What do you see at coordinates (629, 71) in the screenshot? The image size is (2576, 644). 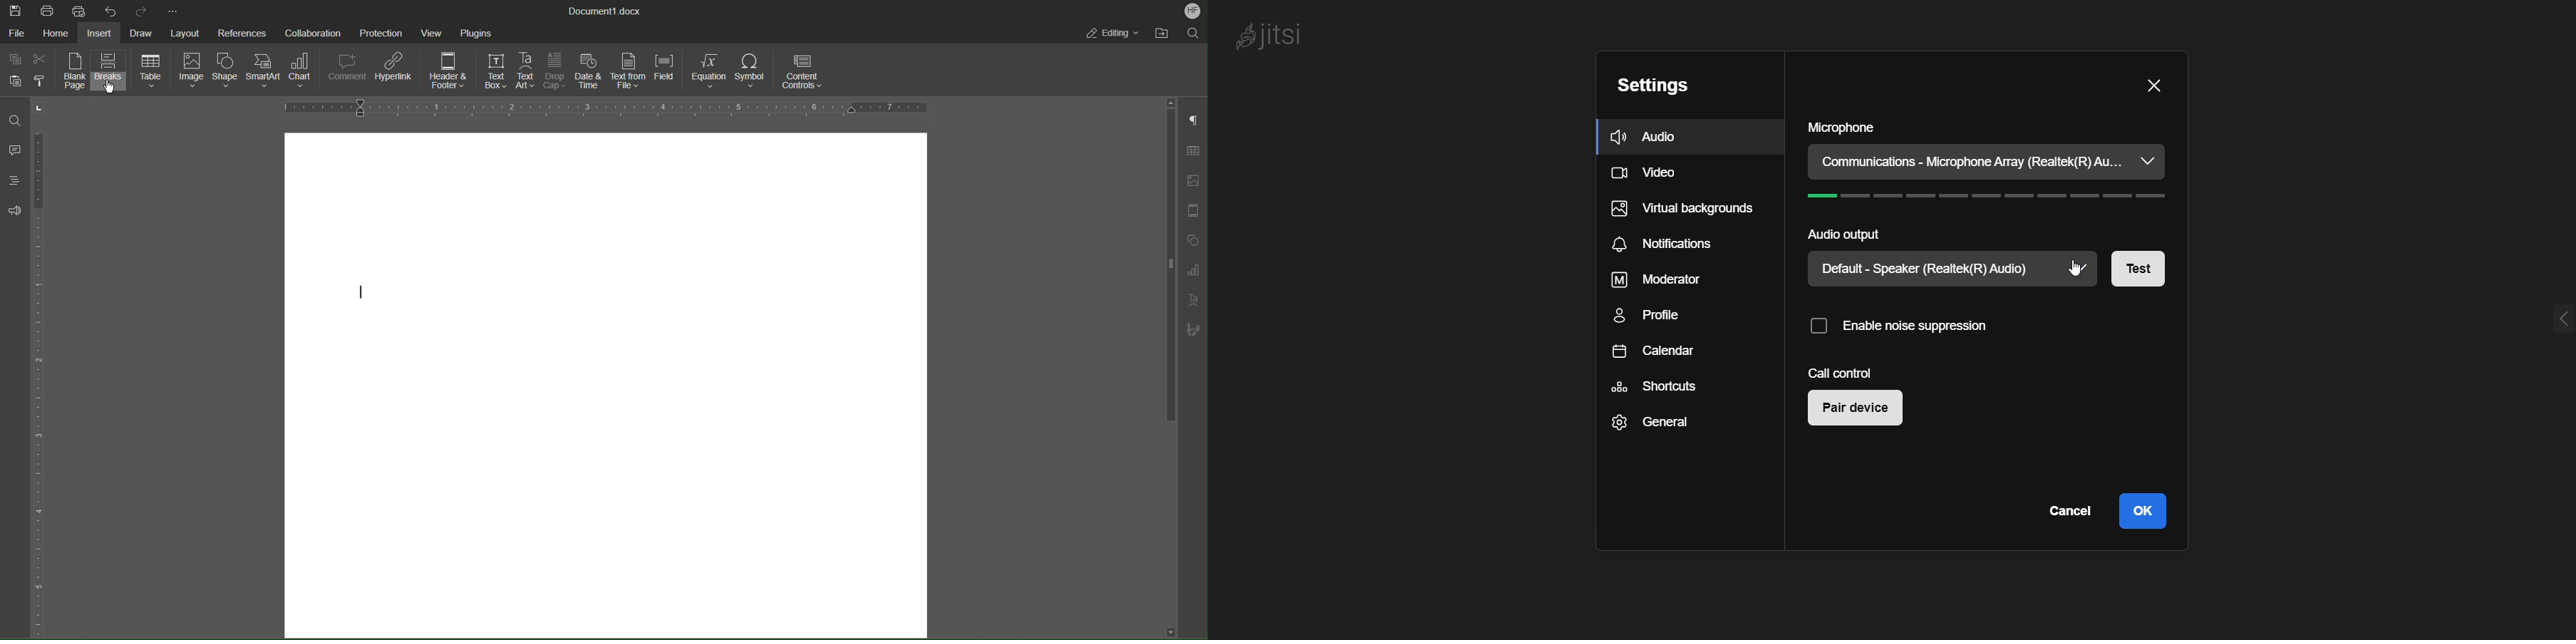 I see `Text from File` at bounding box center [629, 71].